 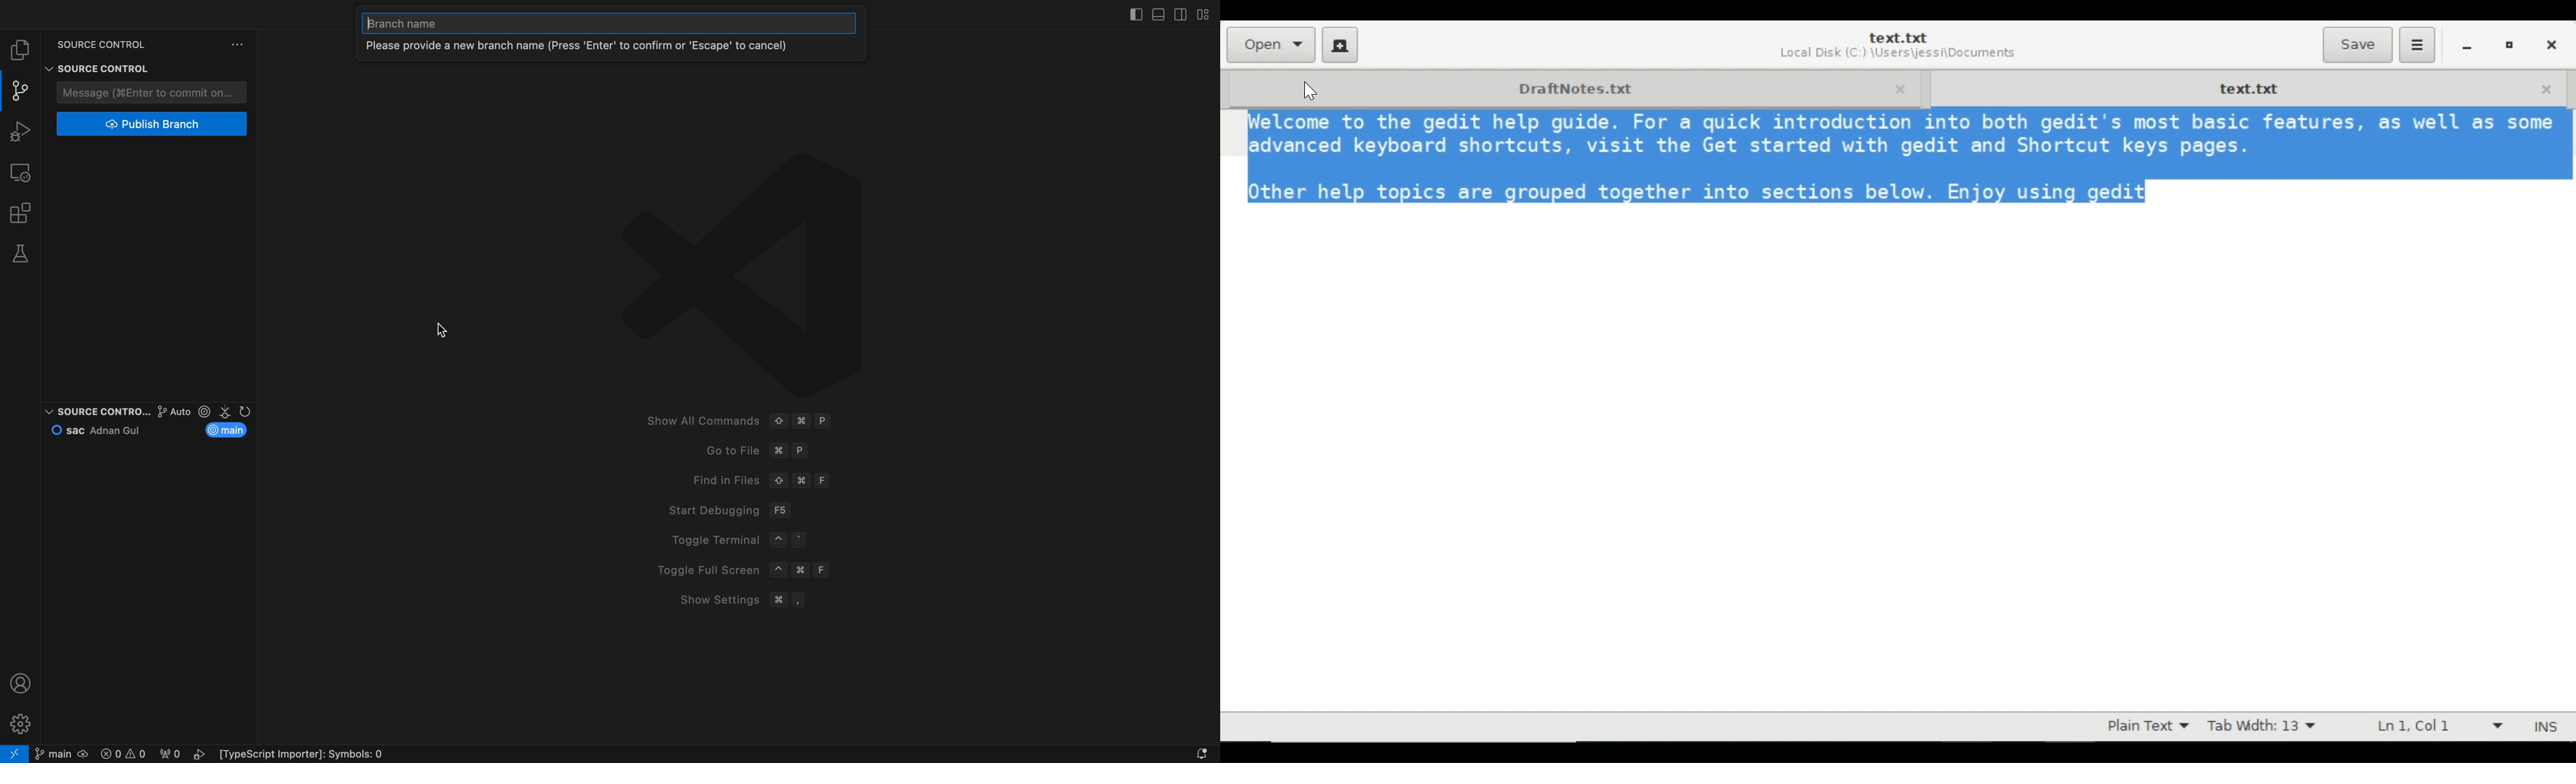 What do you see at coordinates (24, 131) in the screenshot?
I see `debug` at bounding box center [24, 131].